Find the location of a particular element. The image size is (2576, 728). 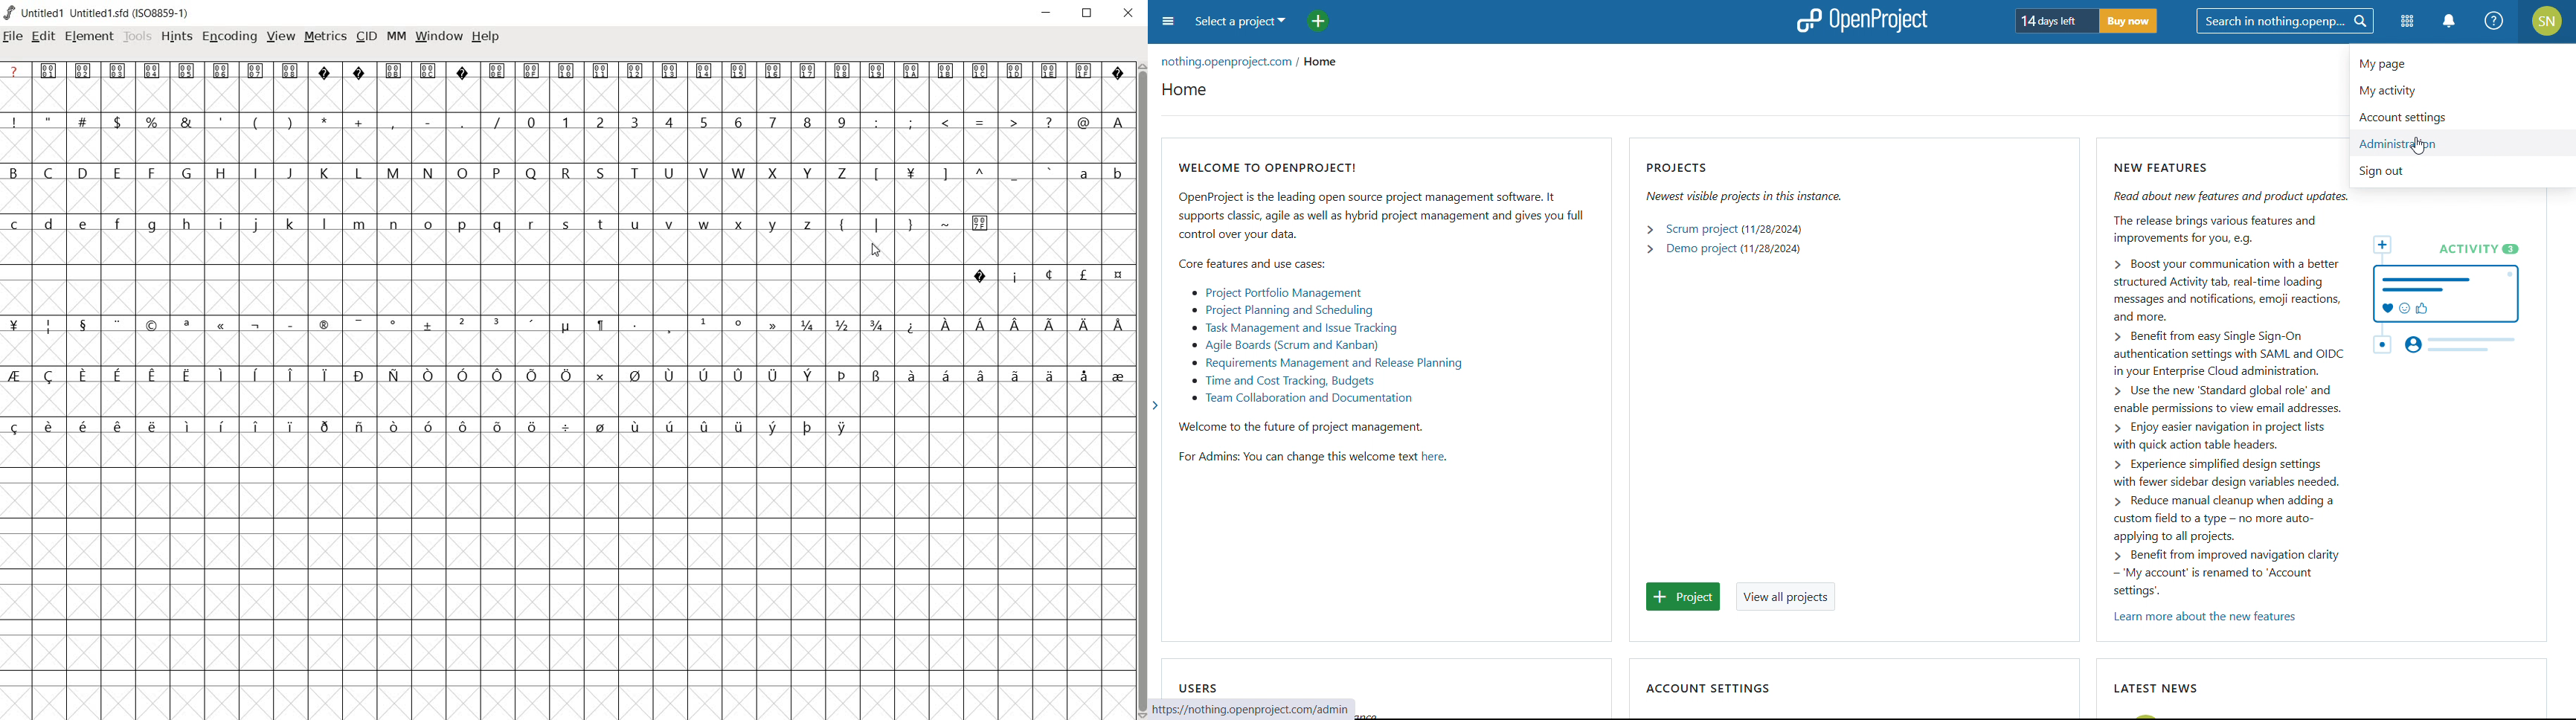

help is located at coordinates (487, 37).